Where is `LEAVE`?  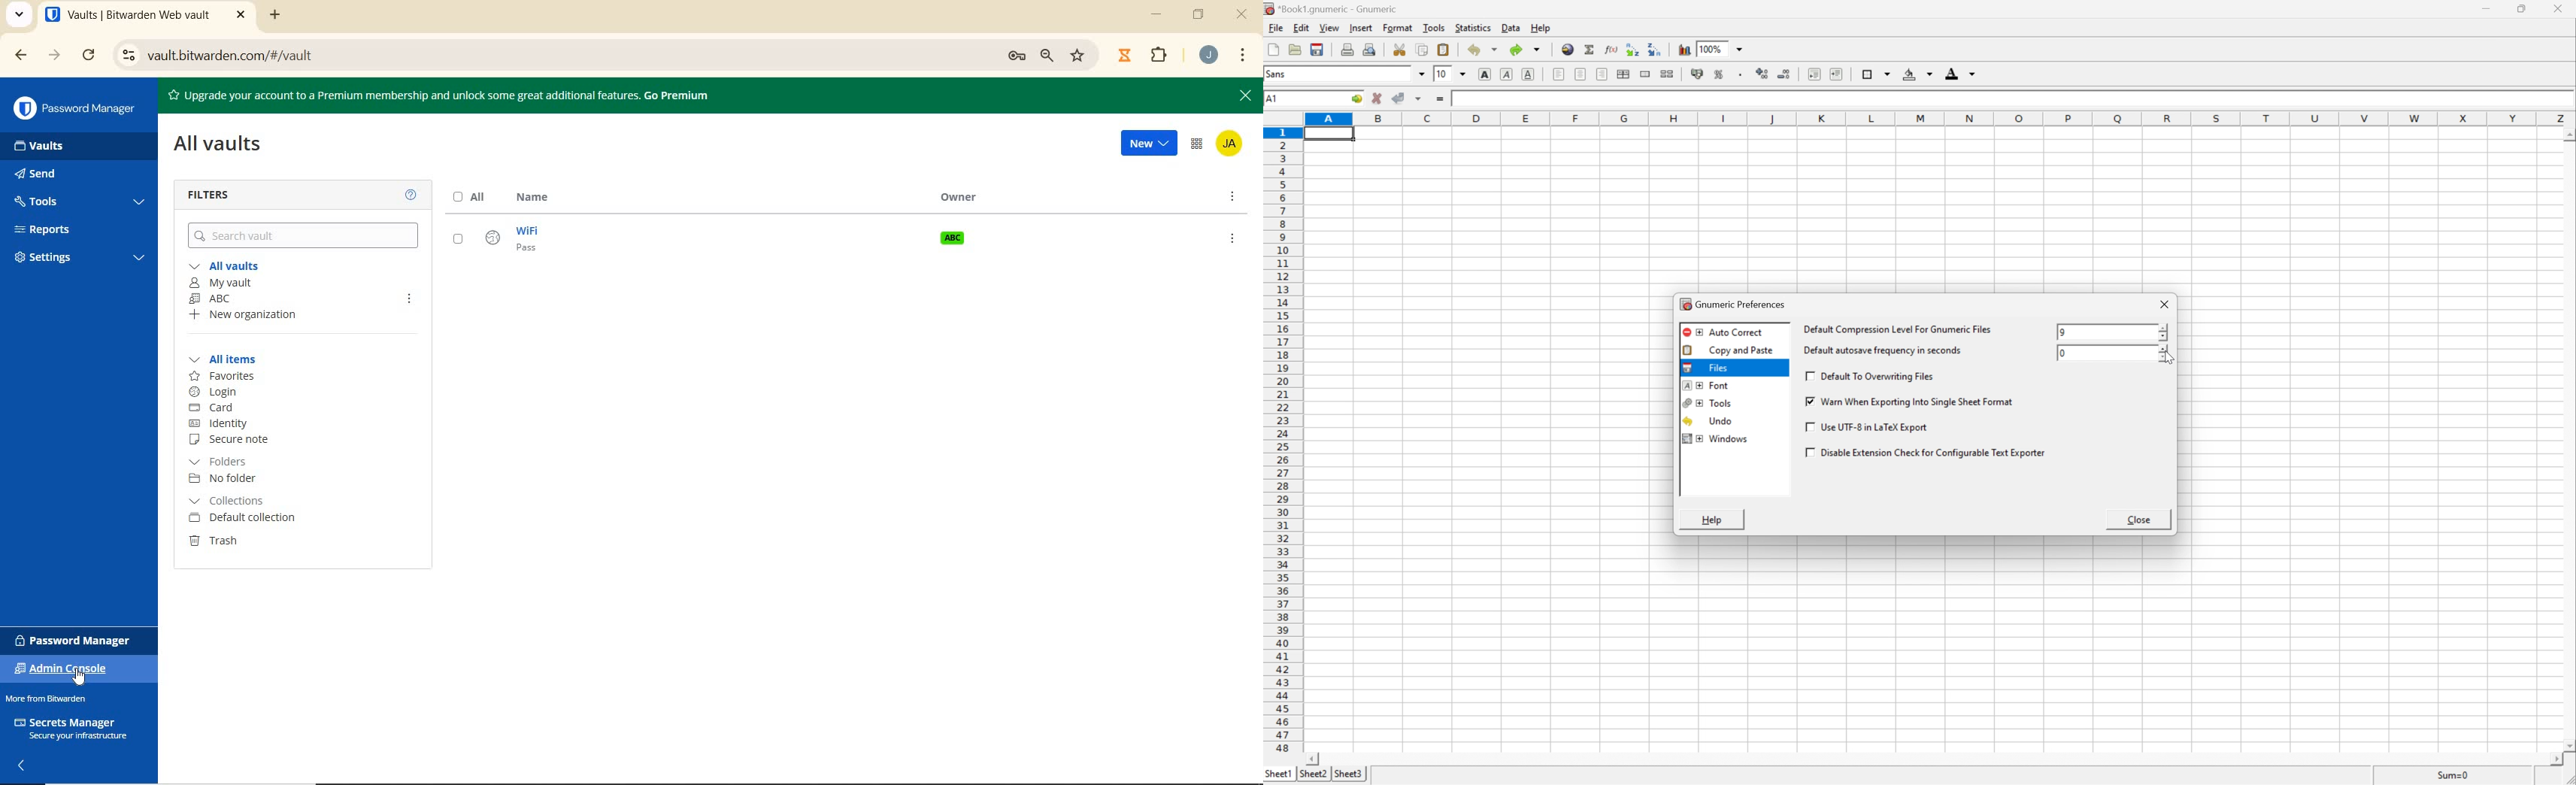 LEAVE is located at coordinates (411, 296).